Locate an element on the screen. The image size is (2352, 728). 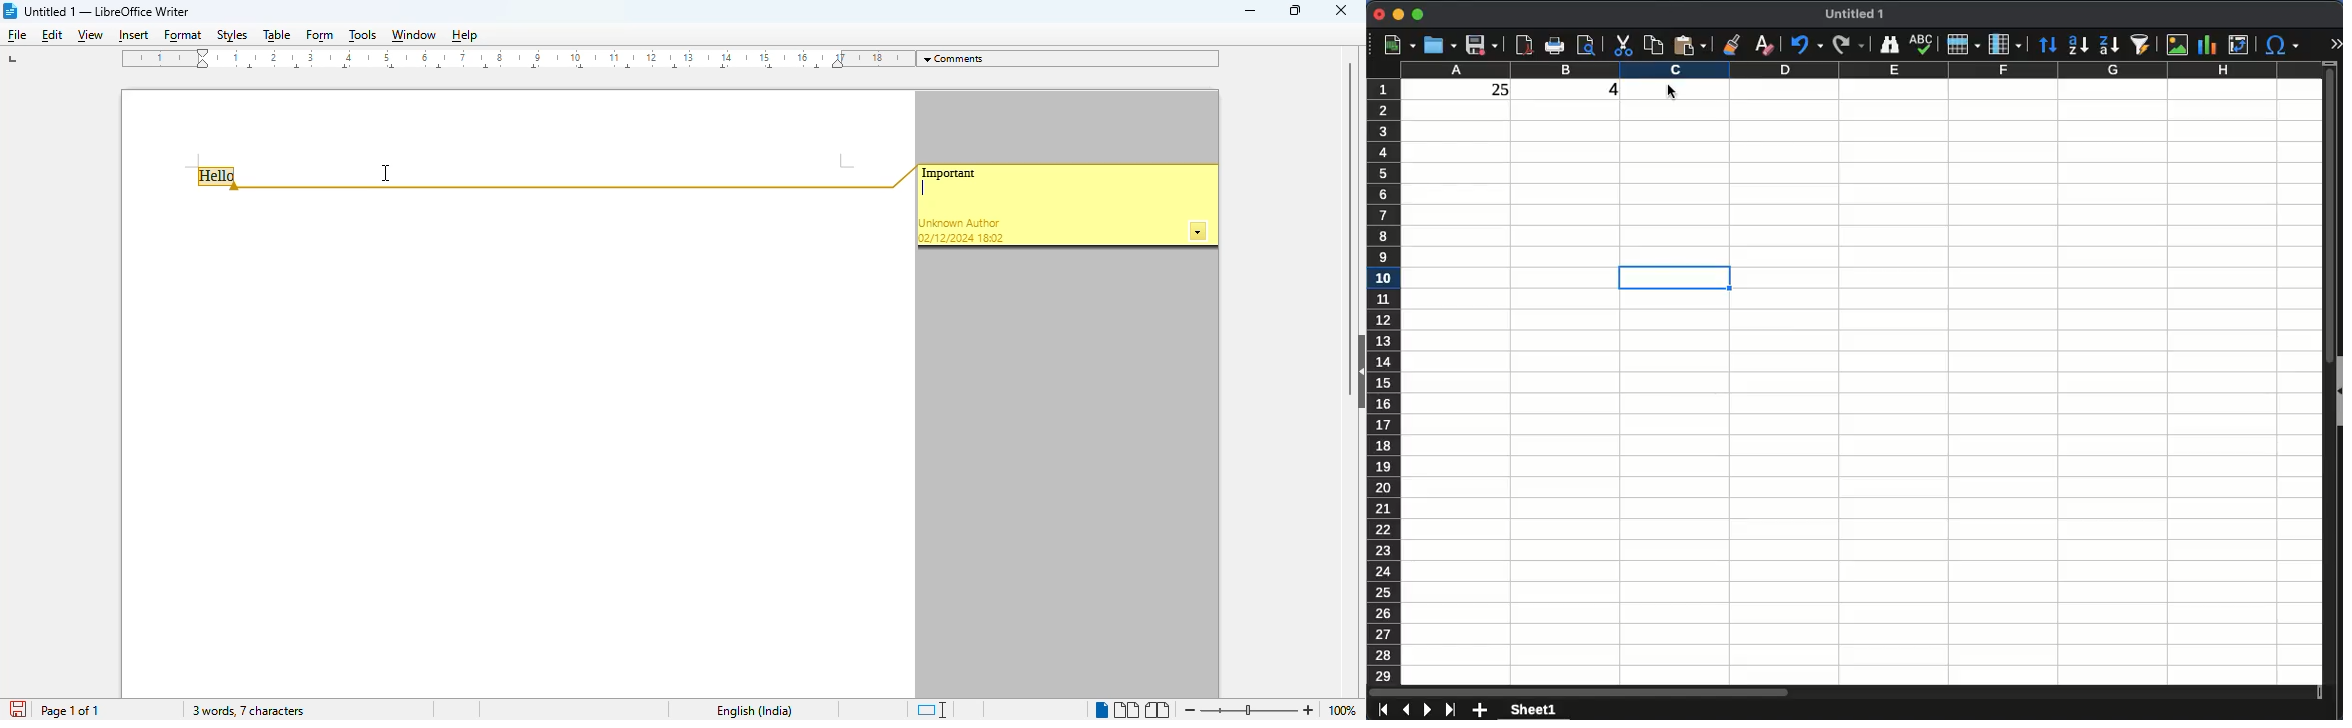
comment inserted in the margin is located at coordinates (949, 173).